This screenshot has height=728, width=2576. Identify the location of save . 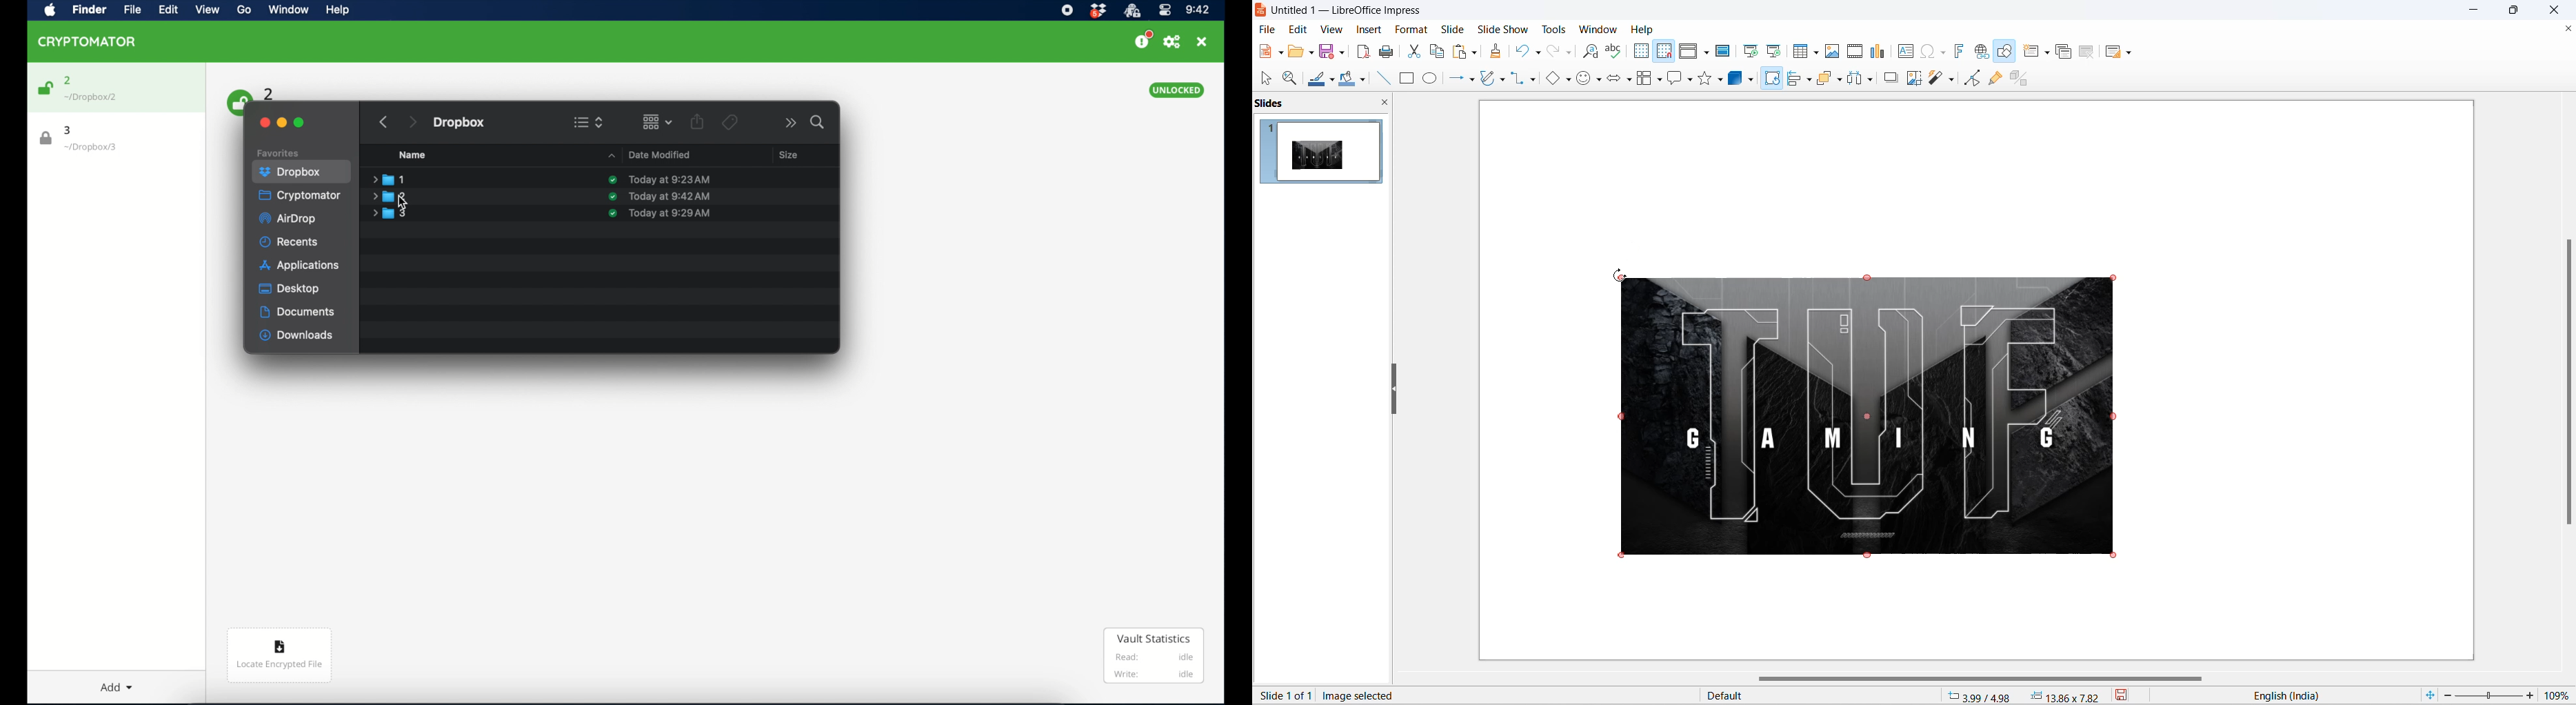
(1327, 53).